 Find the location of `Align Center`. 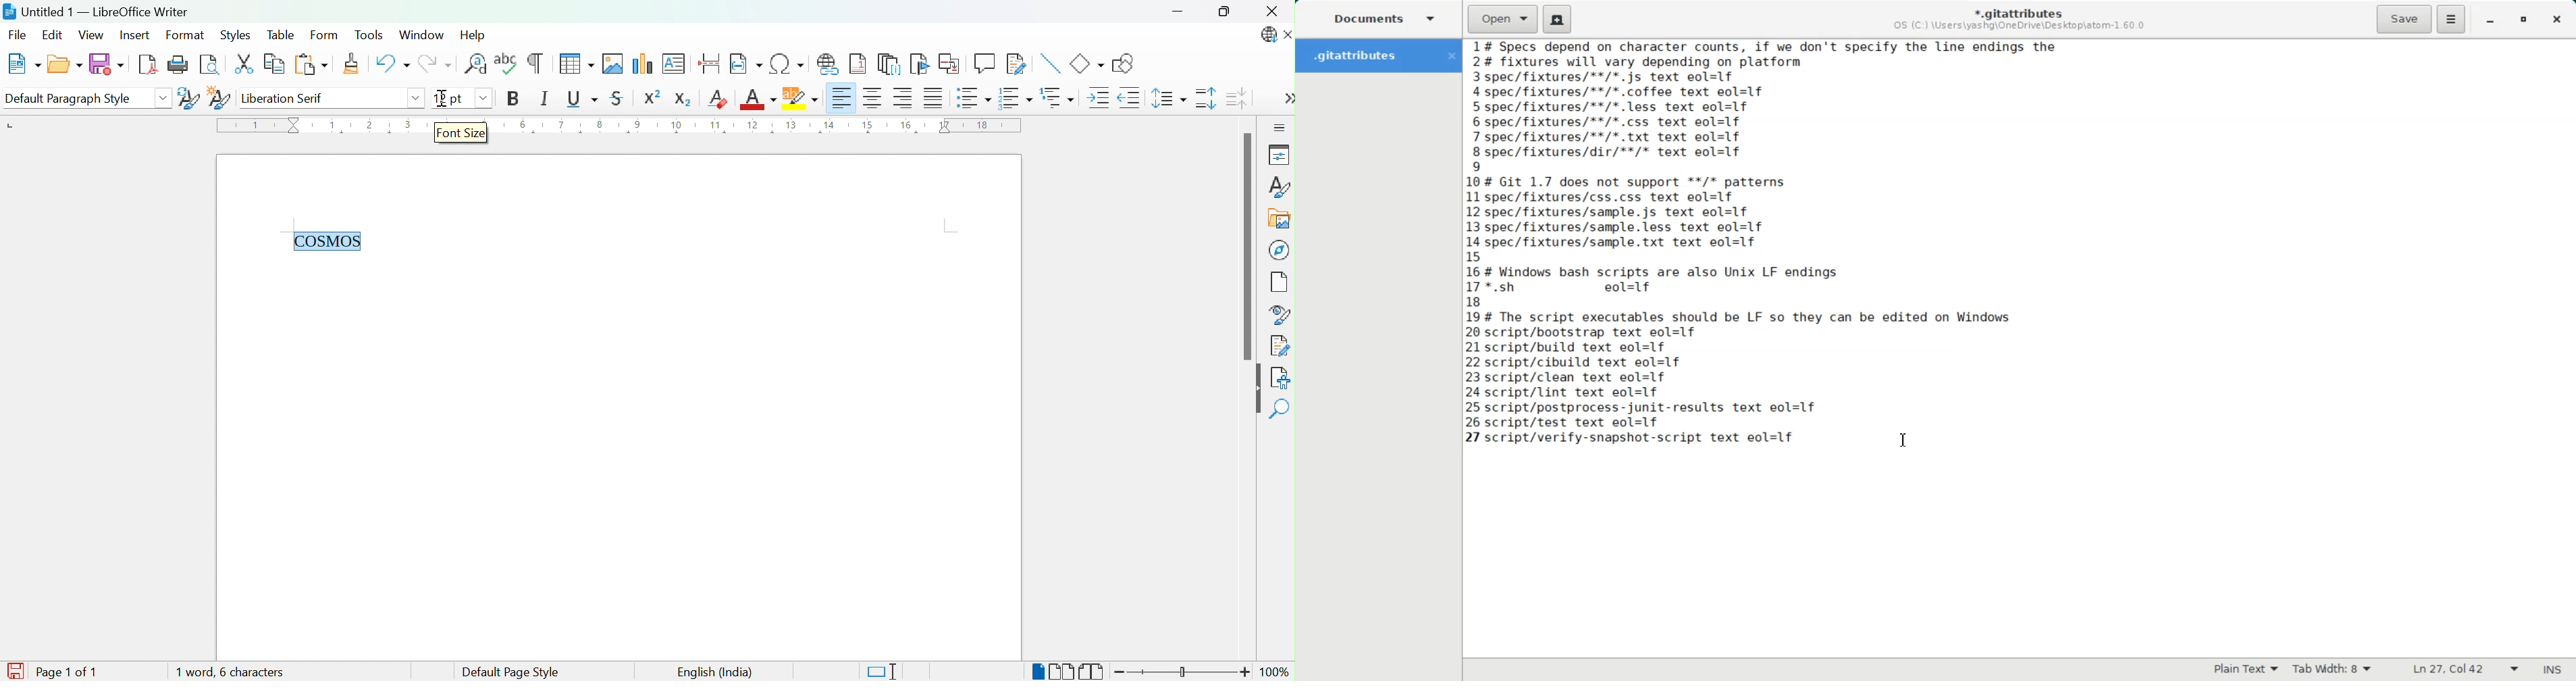

Align Center is located at coordinates (874, 98).